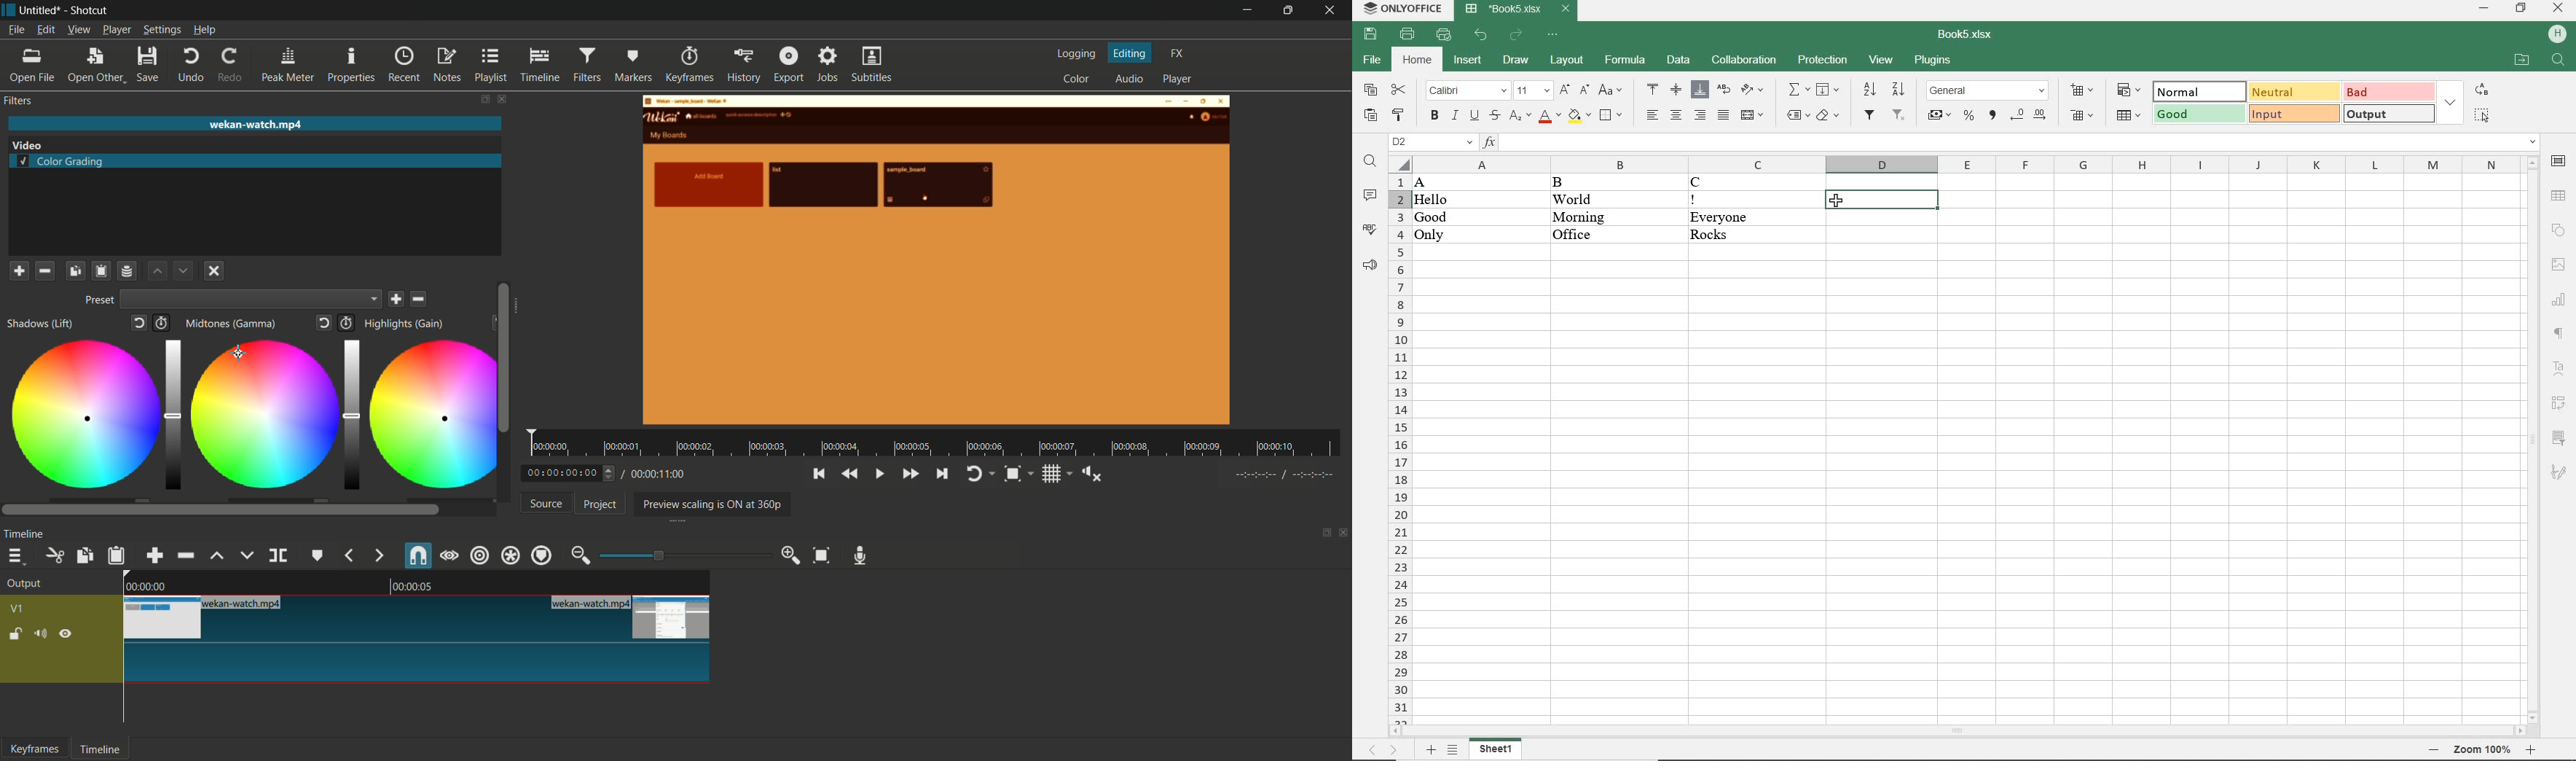 The height and width of the screenshot is (784, 2576). What do you see at coordinates (1940, 117) in the screenshot?
I see `accounting style` at bounding box center [1940, 117].